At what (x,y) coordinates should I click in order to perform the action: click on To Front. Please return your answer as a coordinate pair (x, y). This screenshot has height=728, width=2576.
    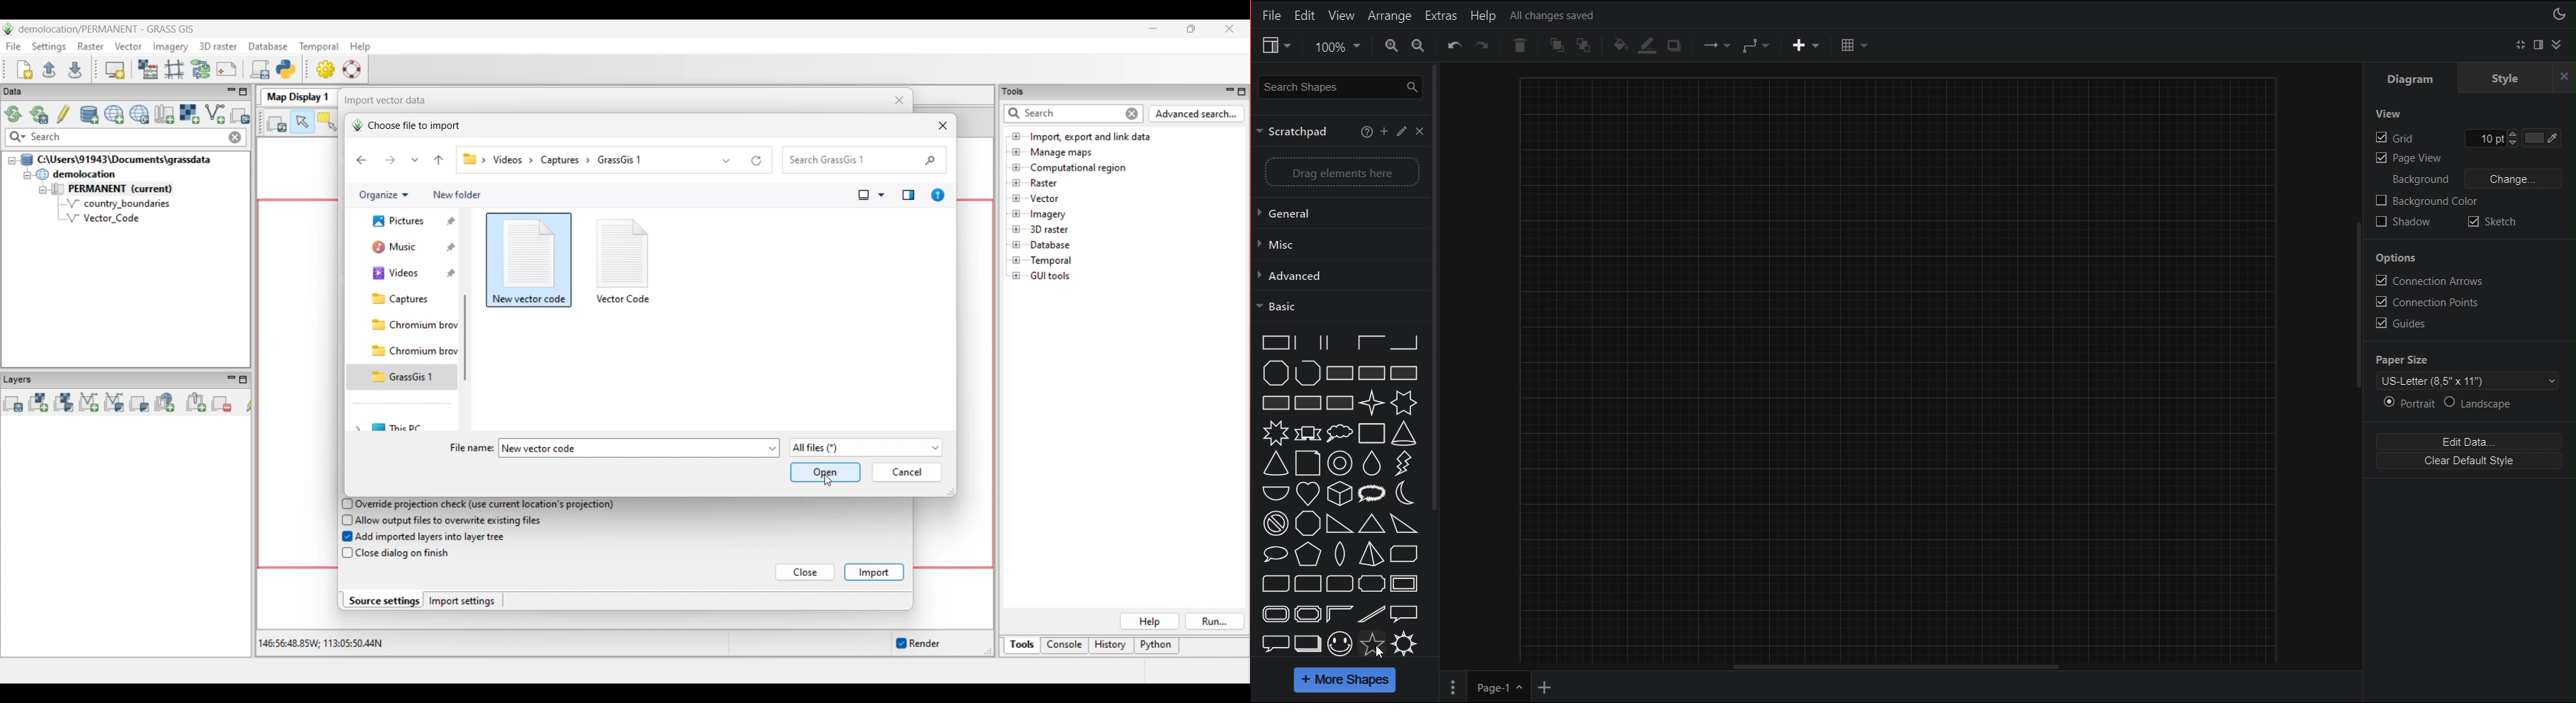
    Looking at the image, I should click on (1556, 45).